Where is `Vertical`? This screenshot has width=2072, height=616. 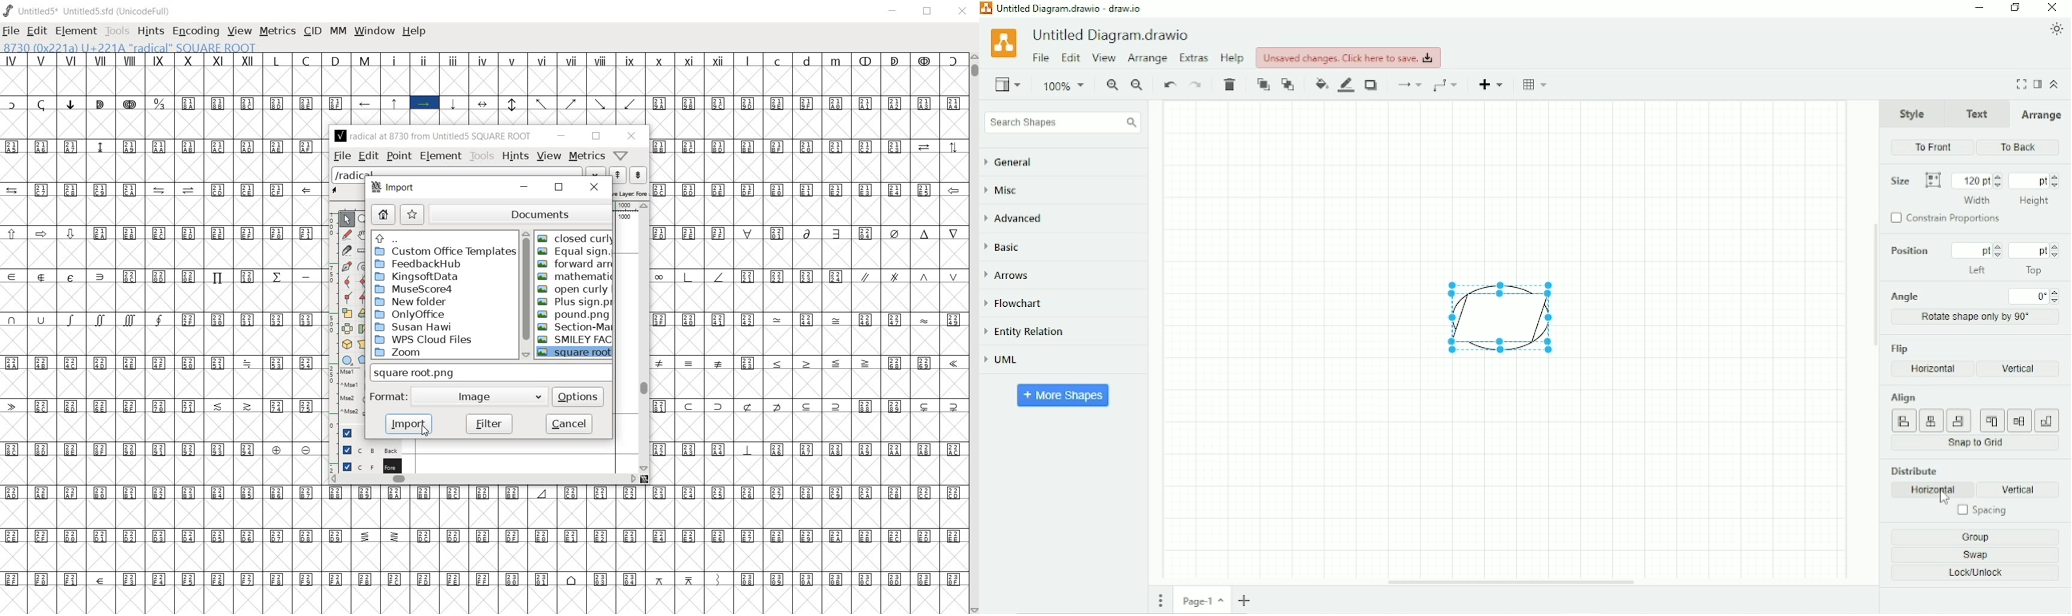
Vertical is located at coordinates (2016, 368).